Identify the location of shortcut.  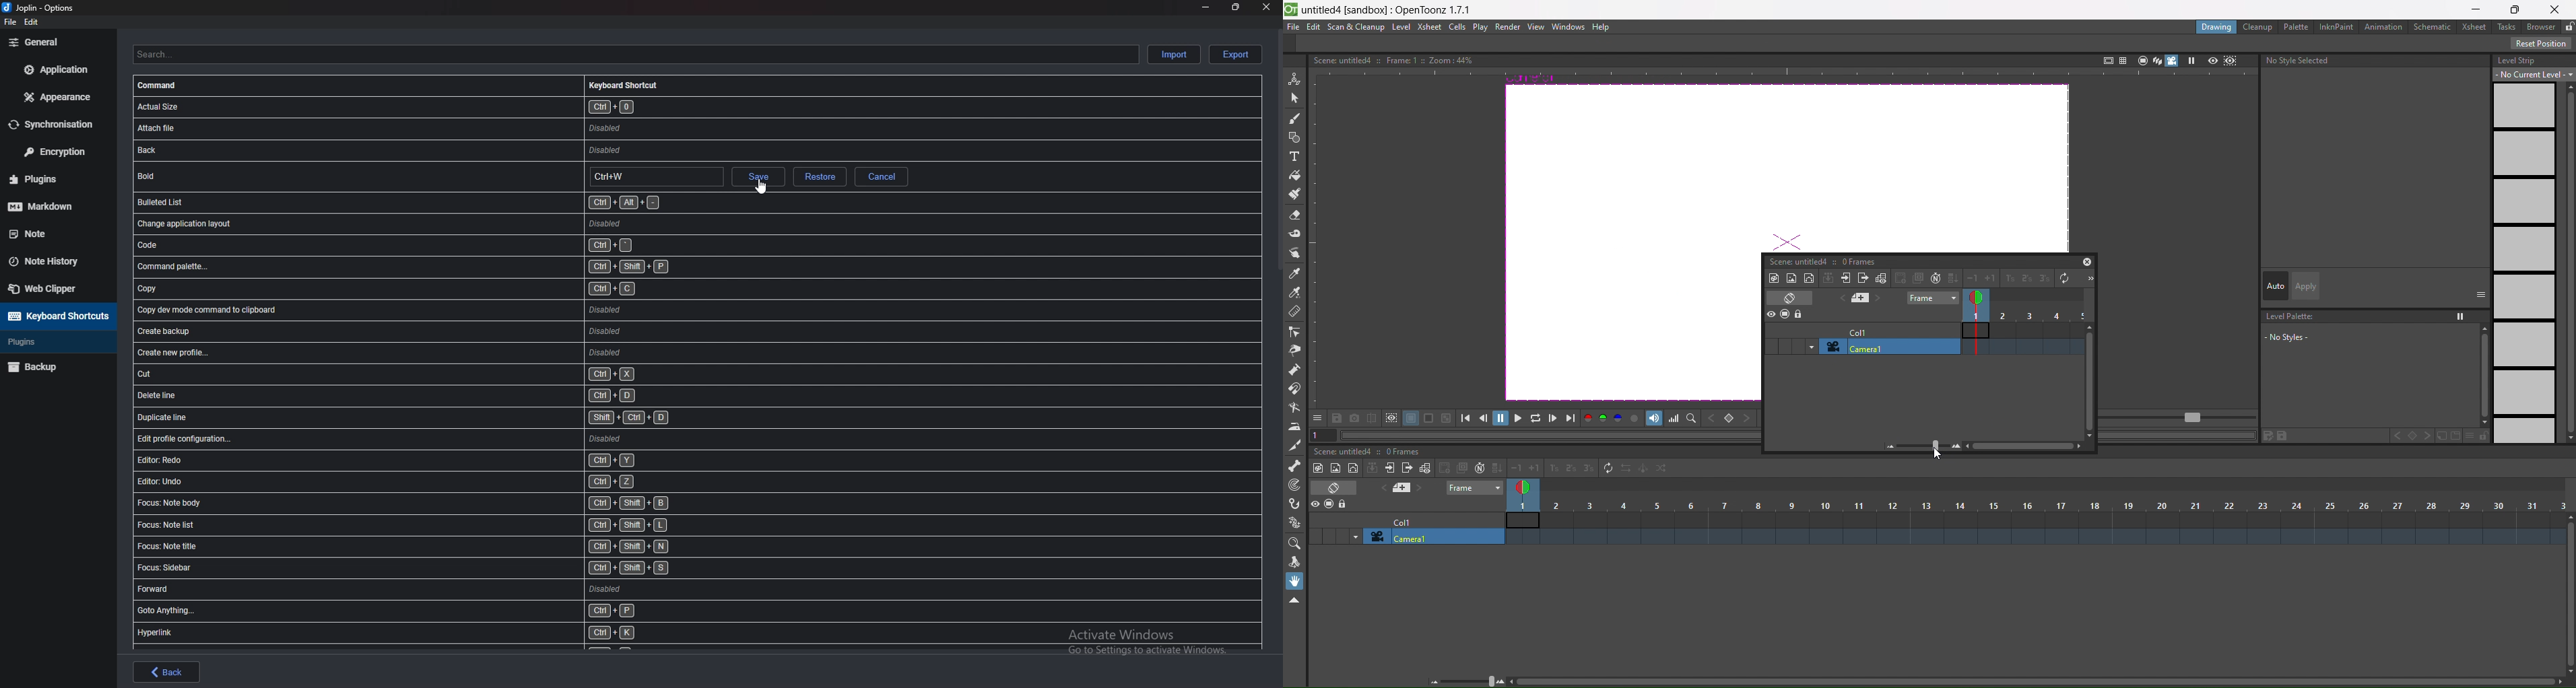
(446, 352).